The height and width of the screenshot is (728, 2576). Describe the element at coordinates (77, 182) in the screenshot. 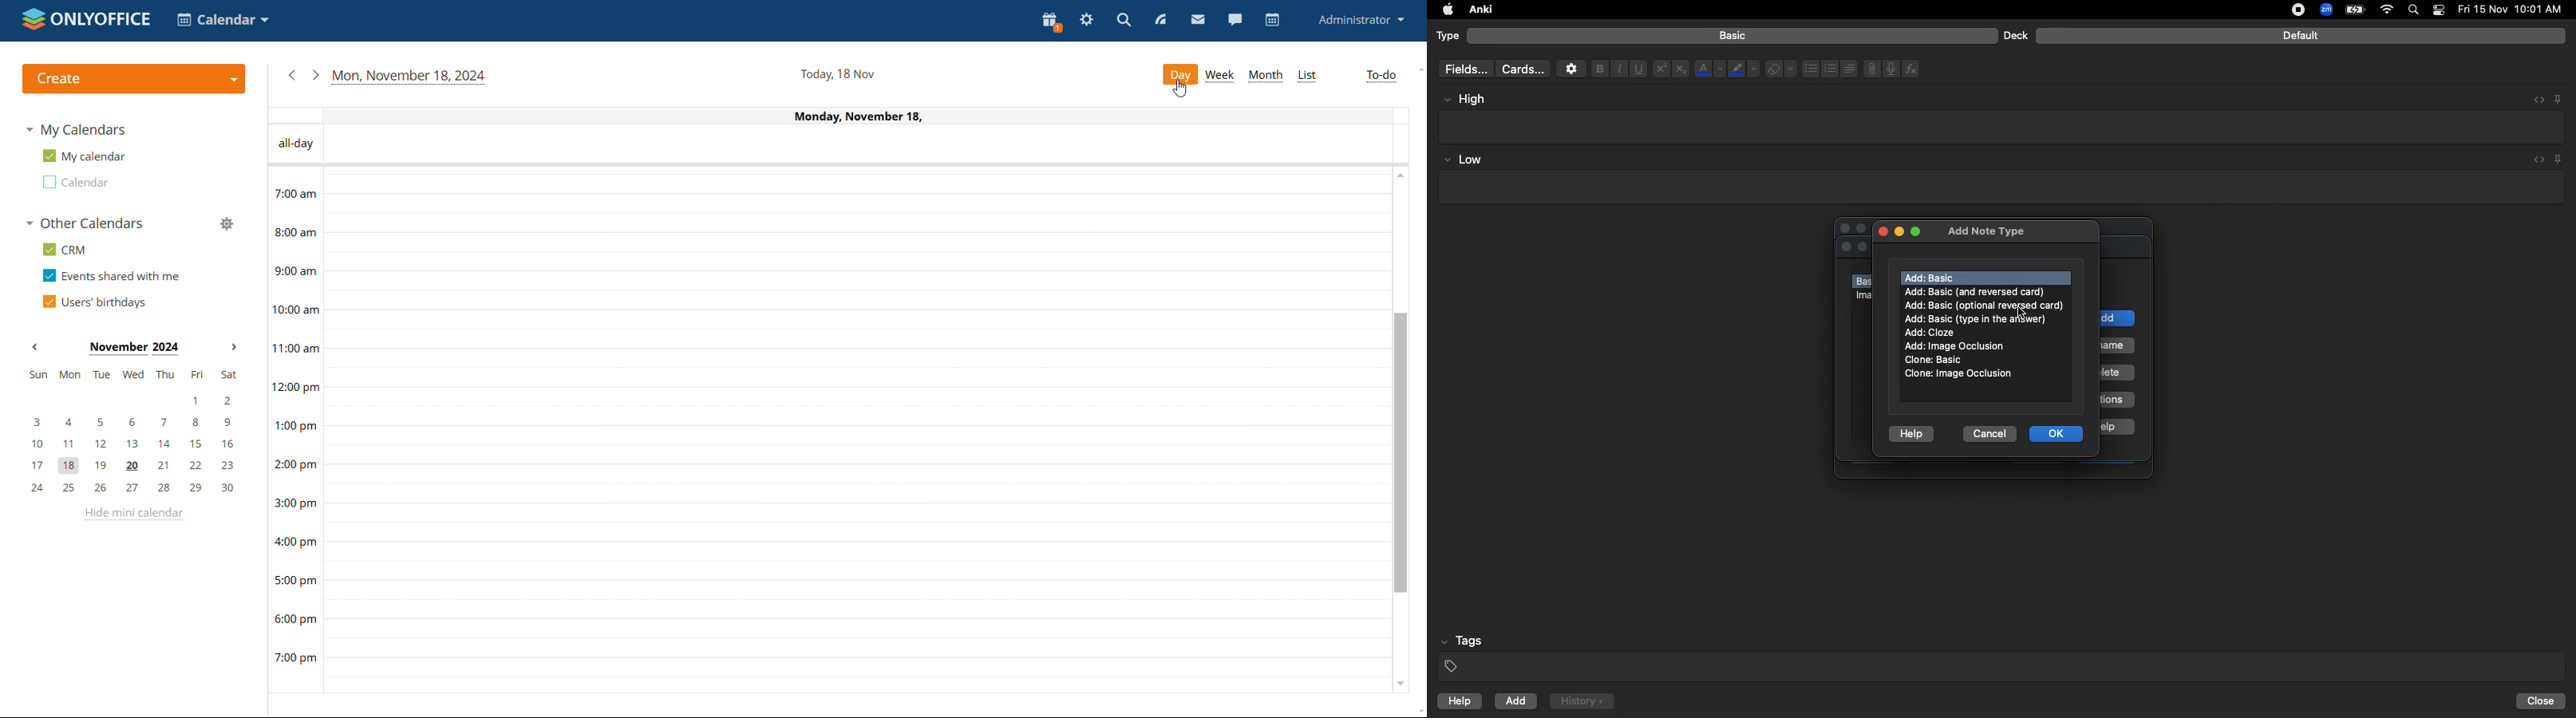

I see `second calendar` at that location.